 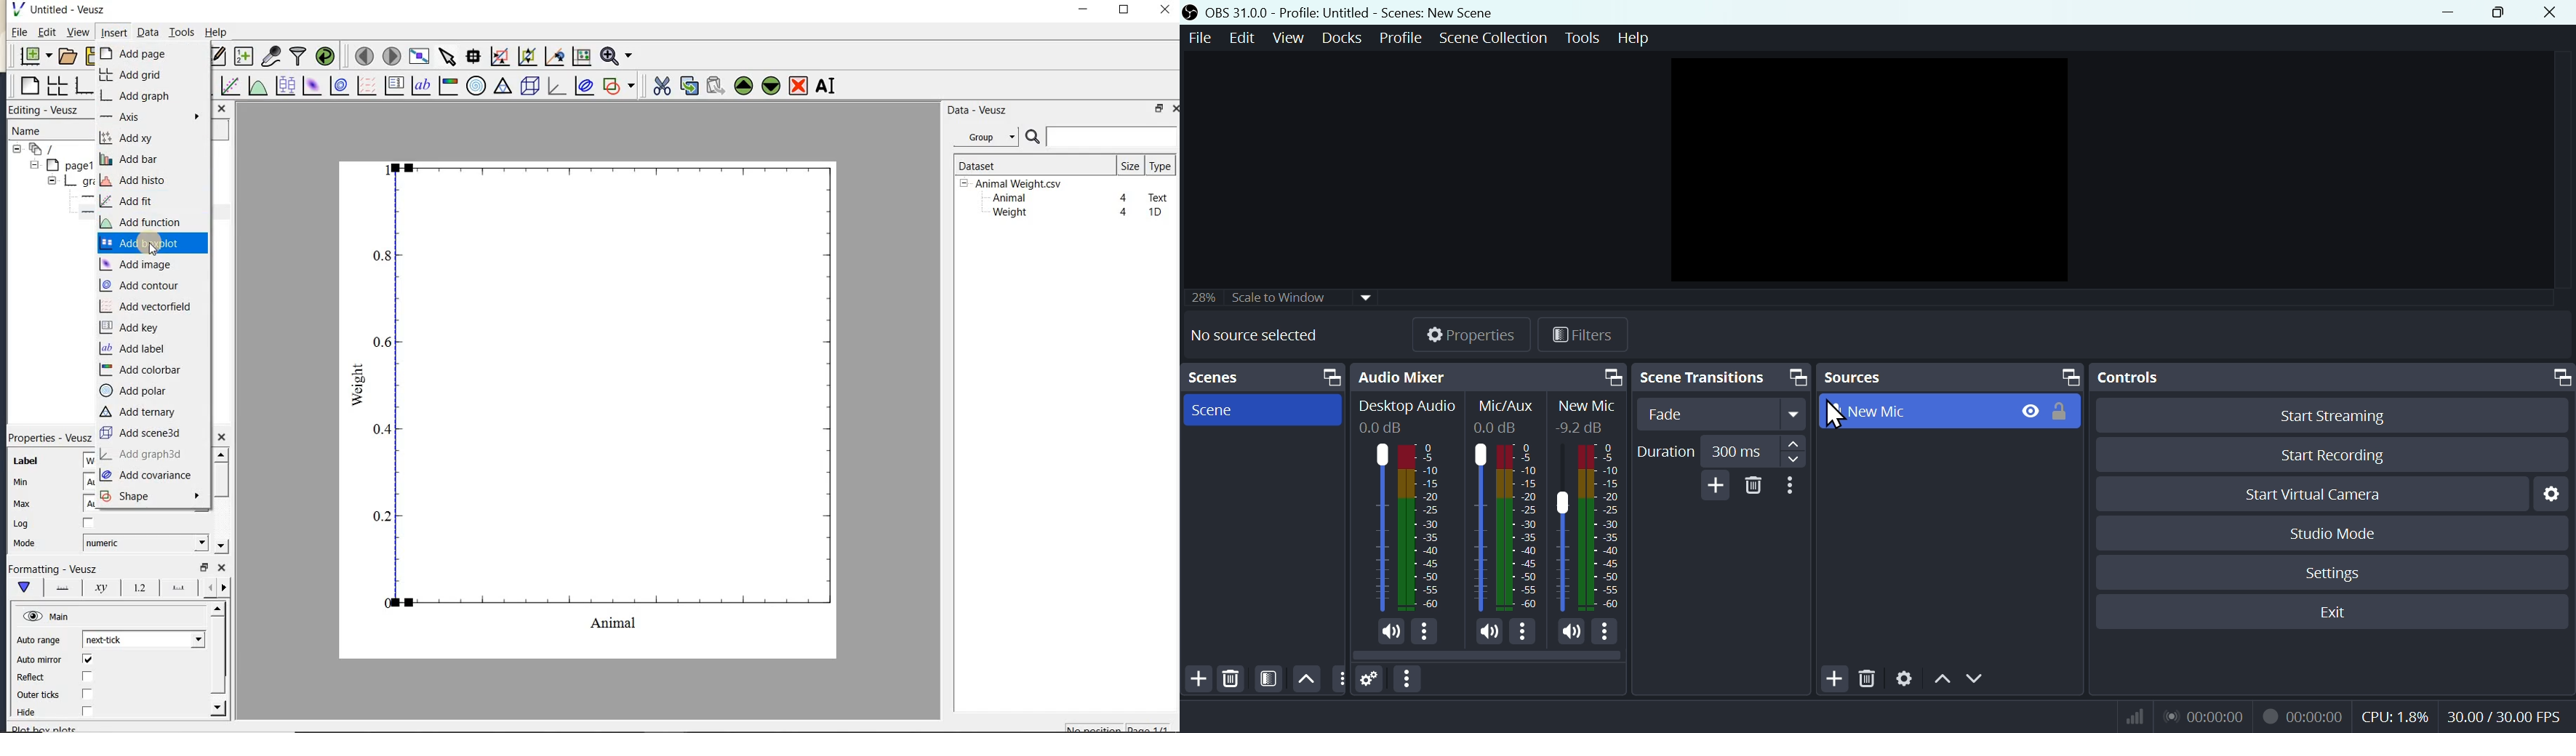 I want to click on scene Transitions, so click(x=1723, y=375).